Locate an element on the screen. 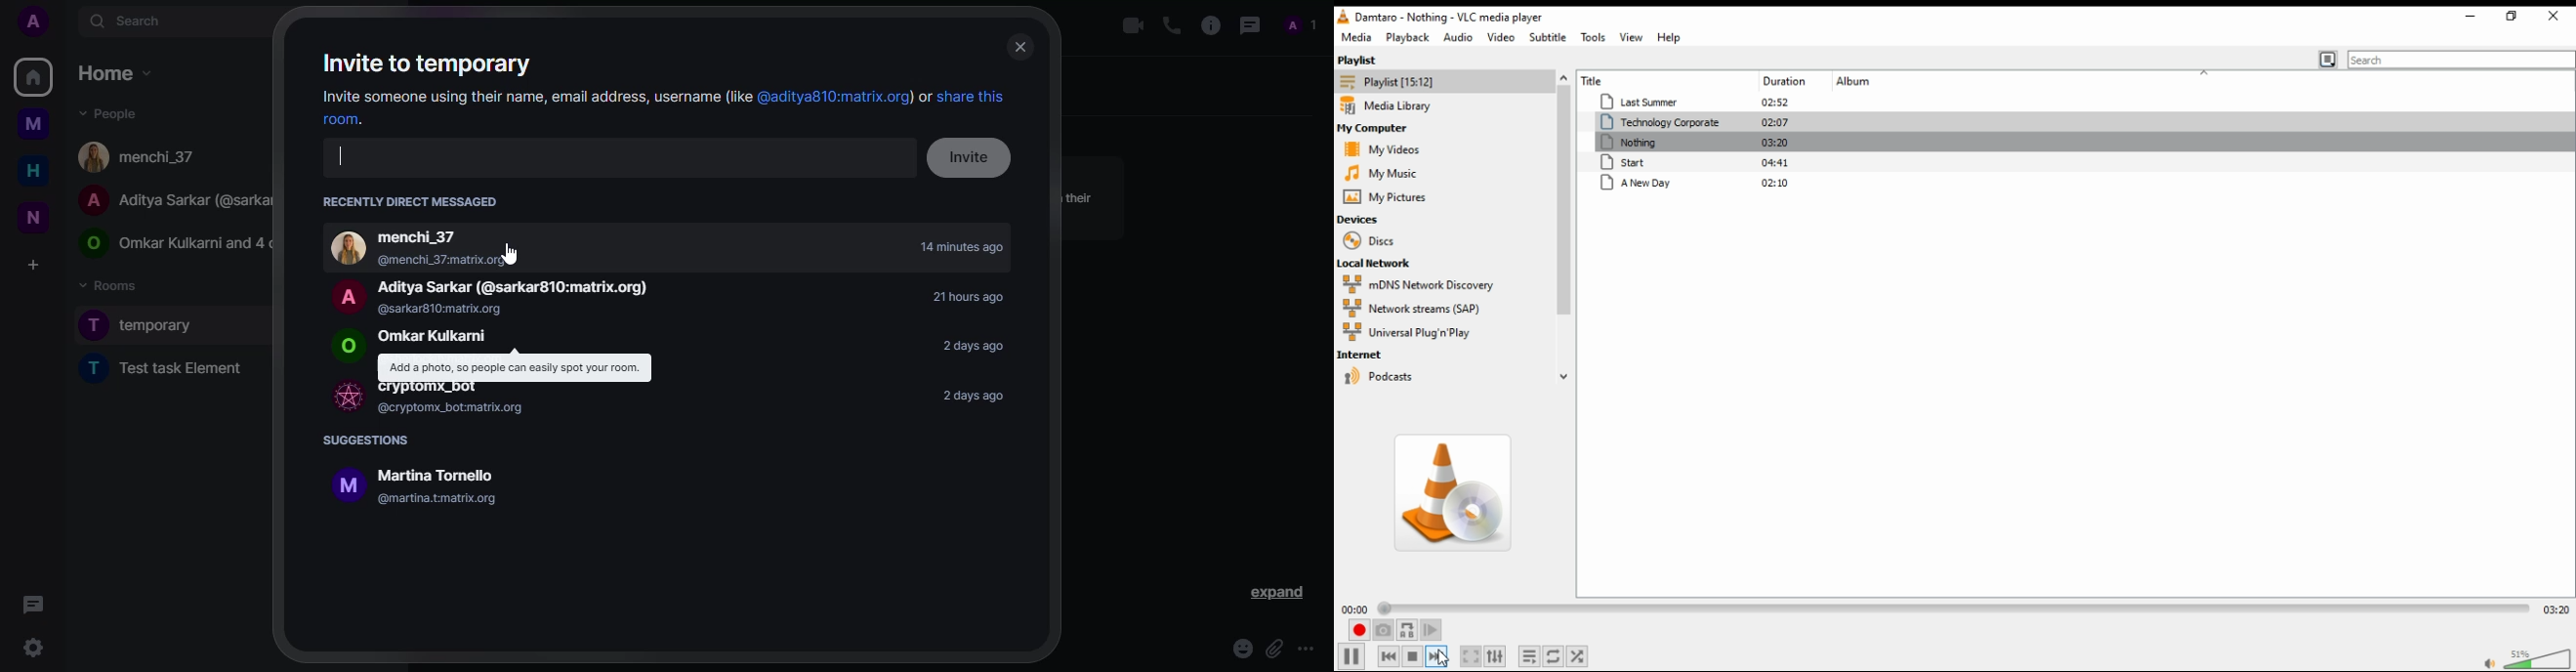 This screenshot has height=672, width=2576. start is located at coordinates (1695, 162).